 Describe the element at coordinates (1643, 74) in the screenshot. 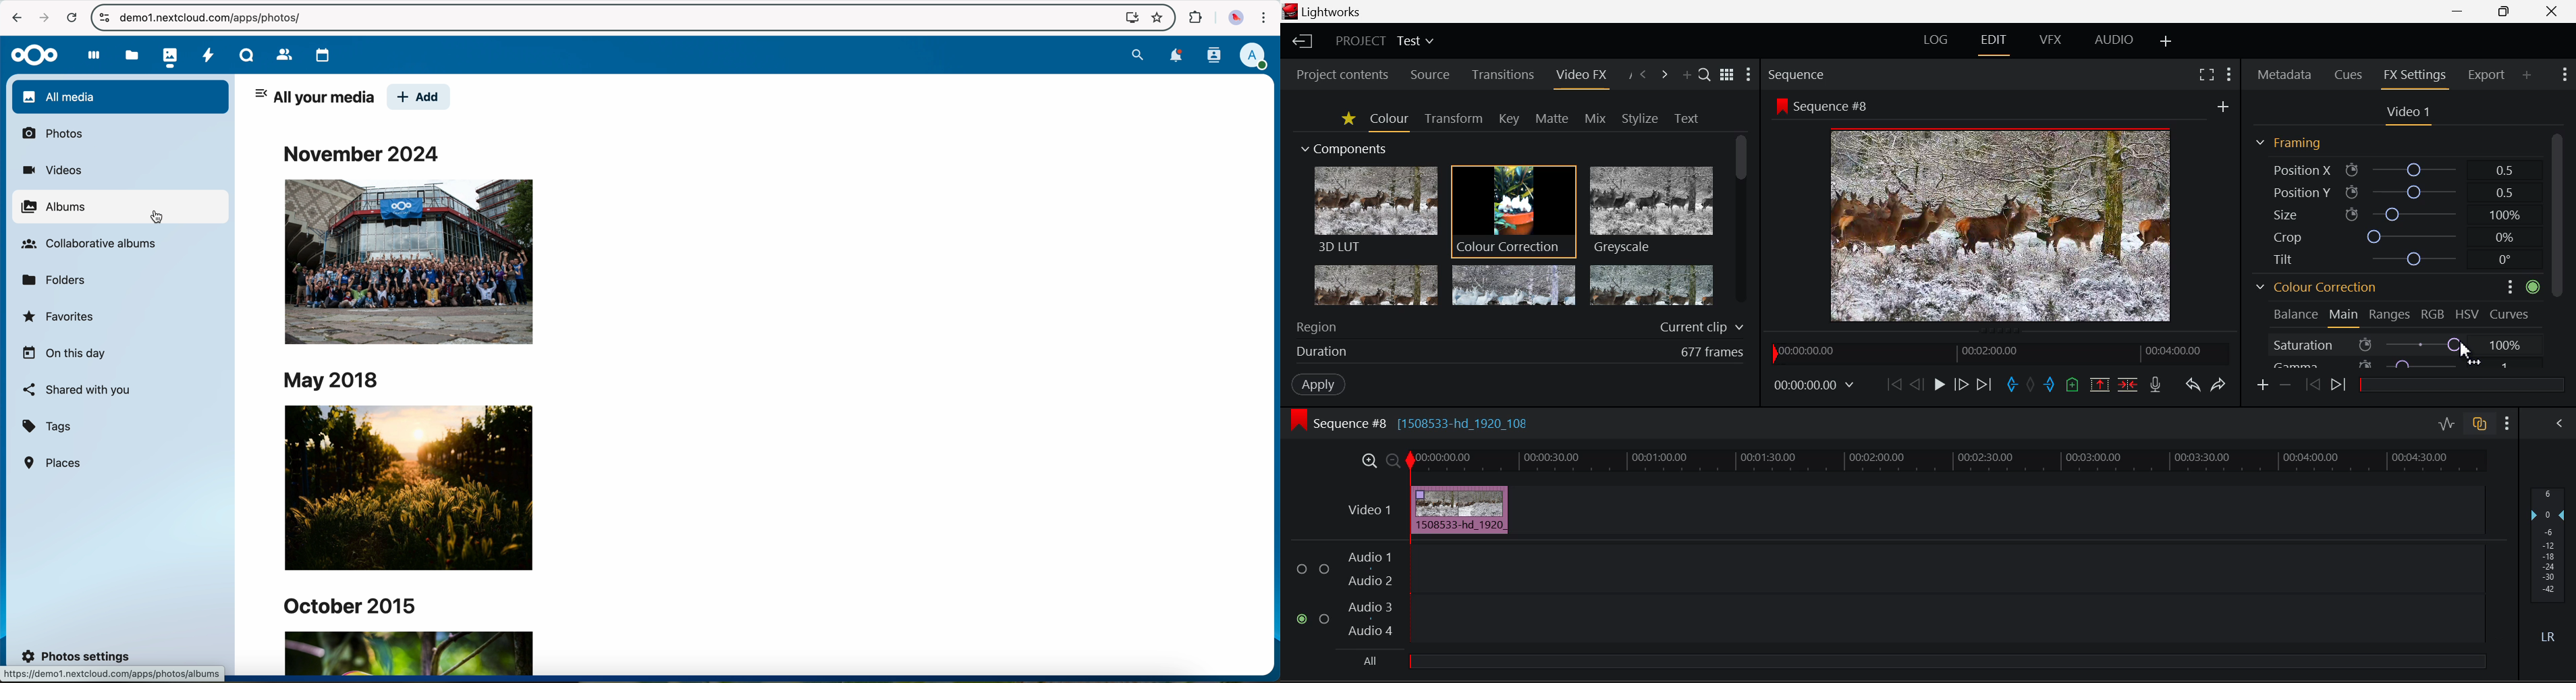

I see `Previous Panel` at that location.